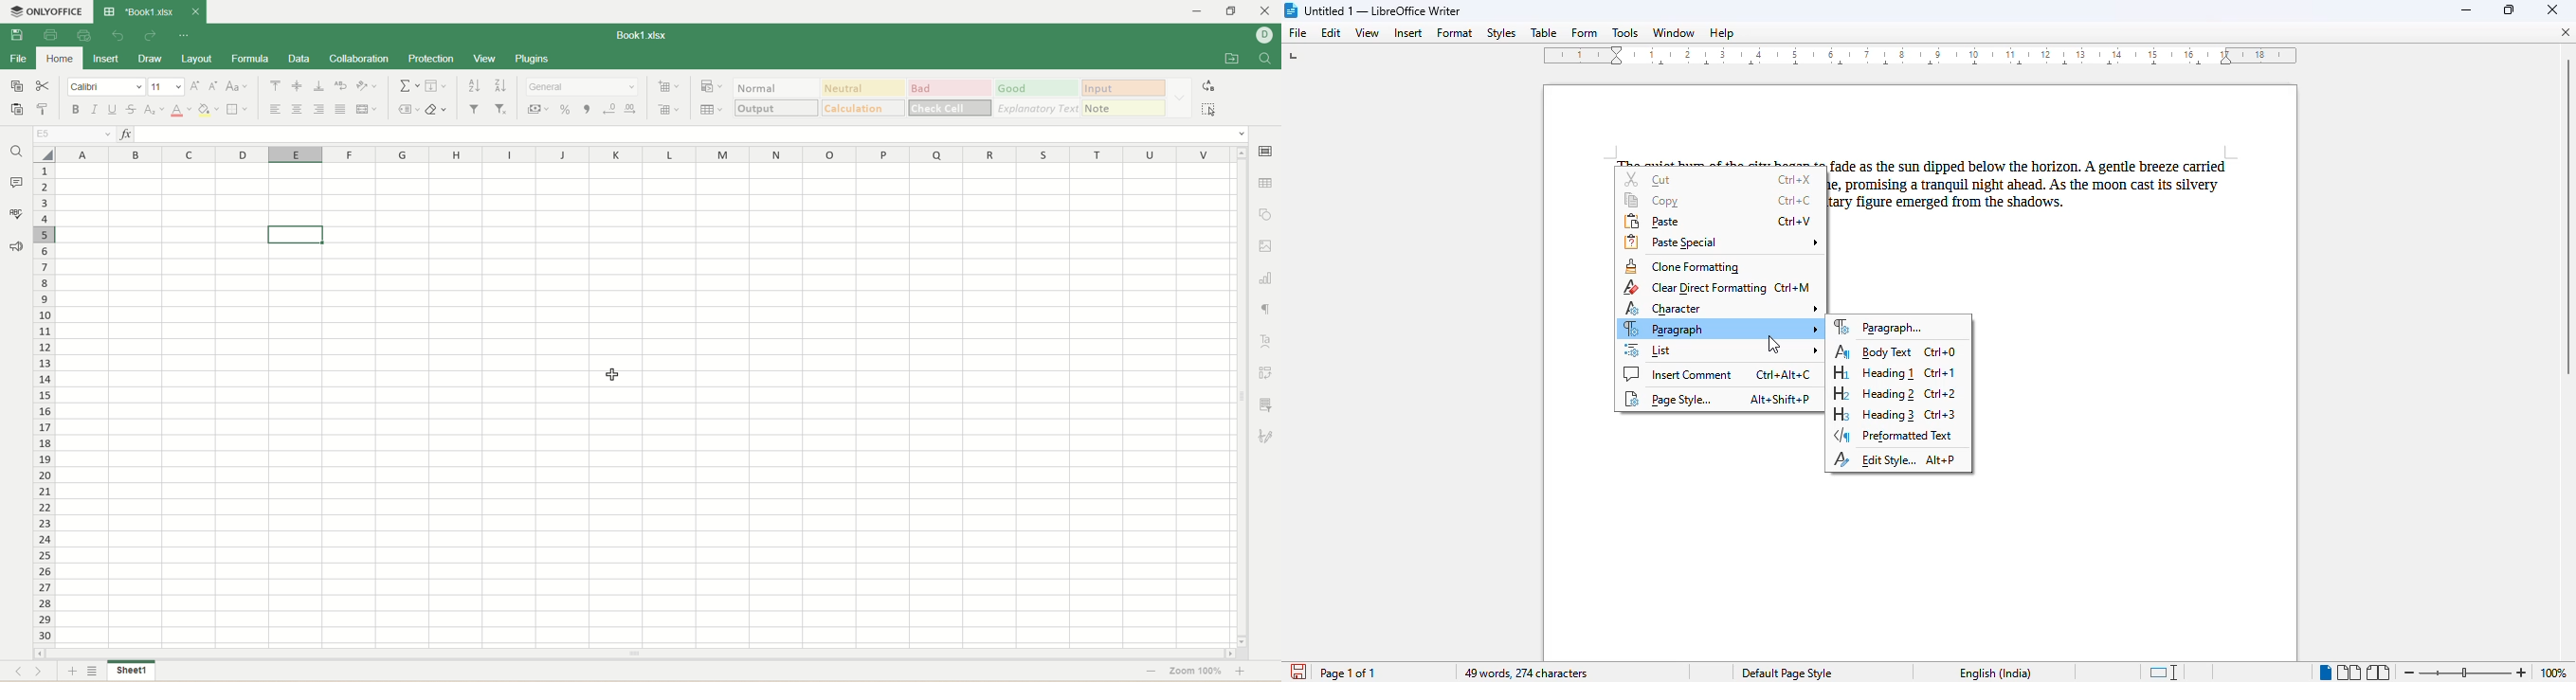  What do you see at coordinates (2349, 673) in the screenshot?
I see `multi-page view` at bounding box center [2349, 673].